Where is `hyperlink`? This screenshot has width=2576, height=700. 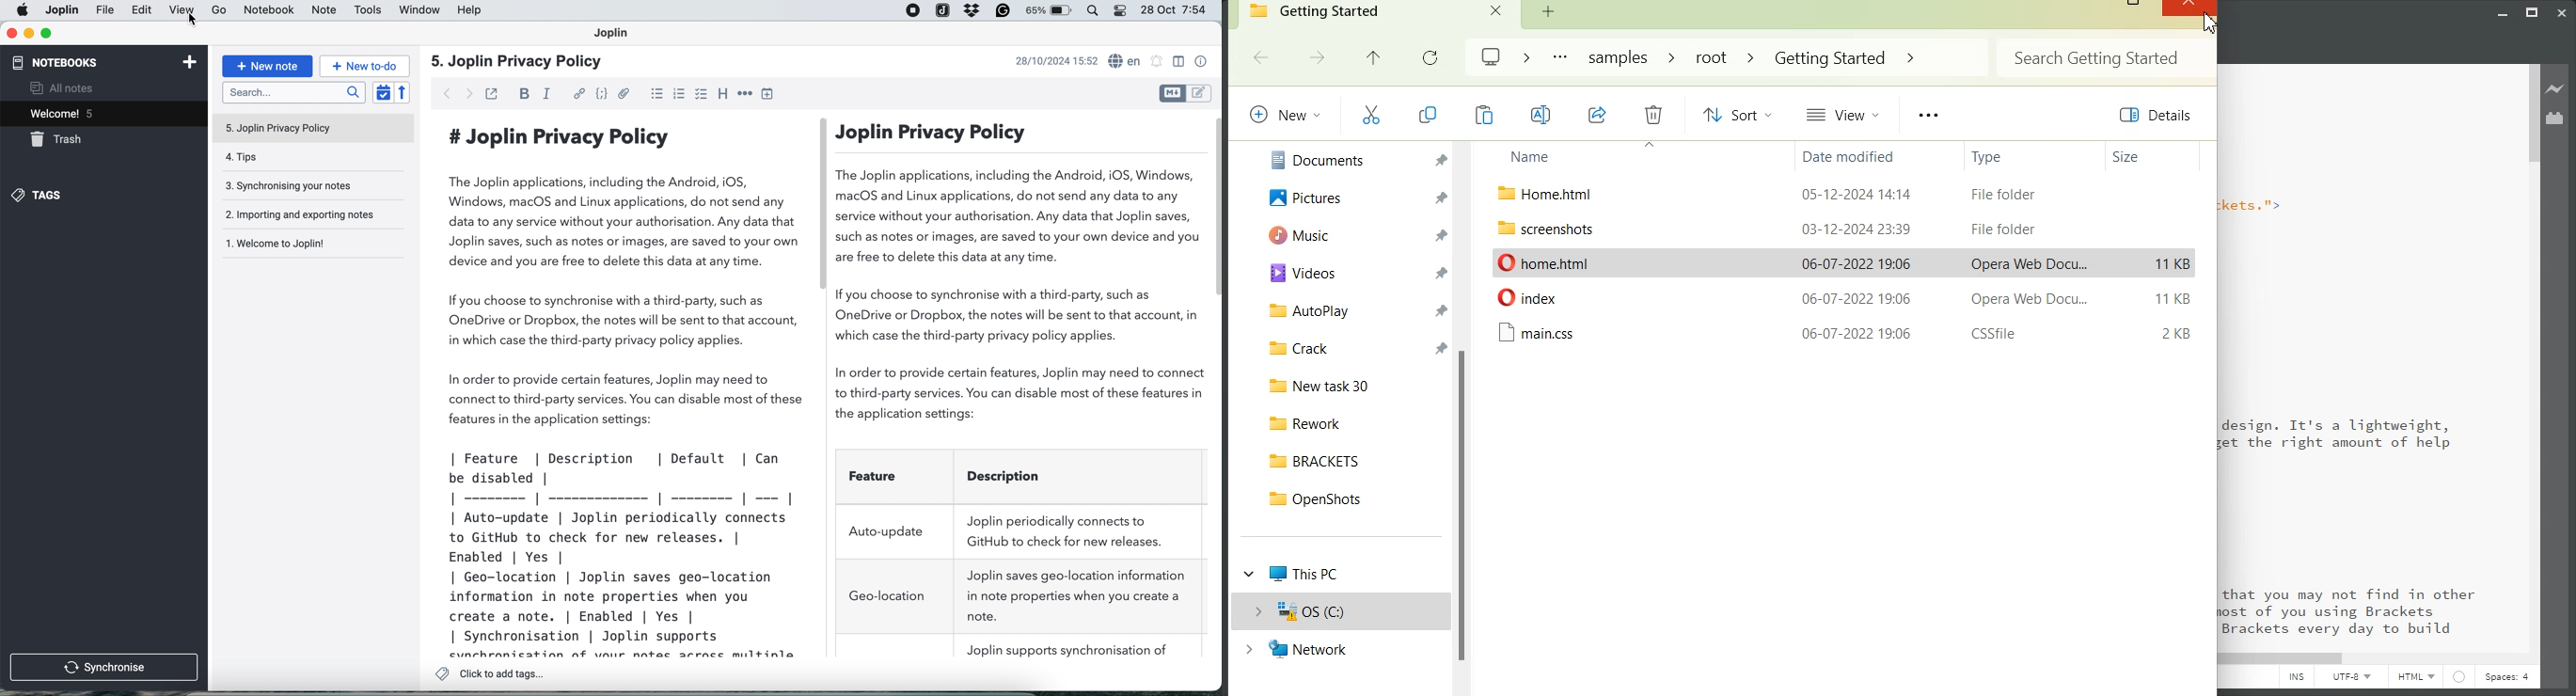
hyperlink is located at coordinates (581, 94).